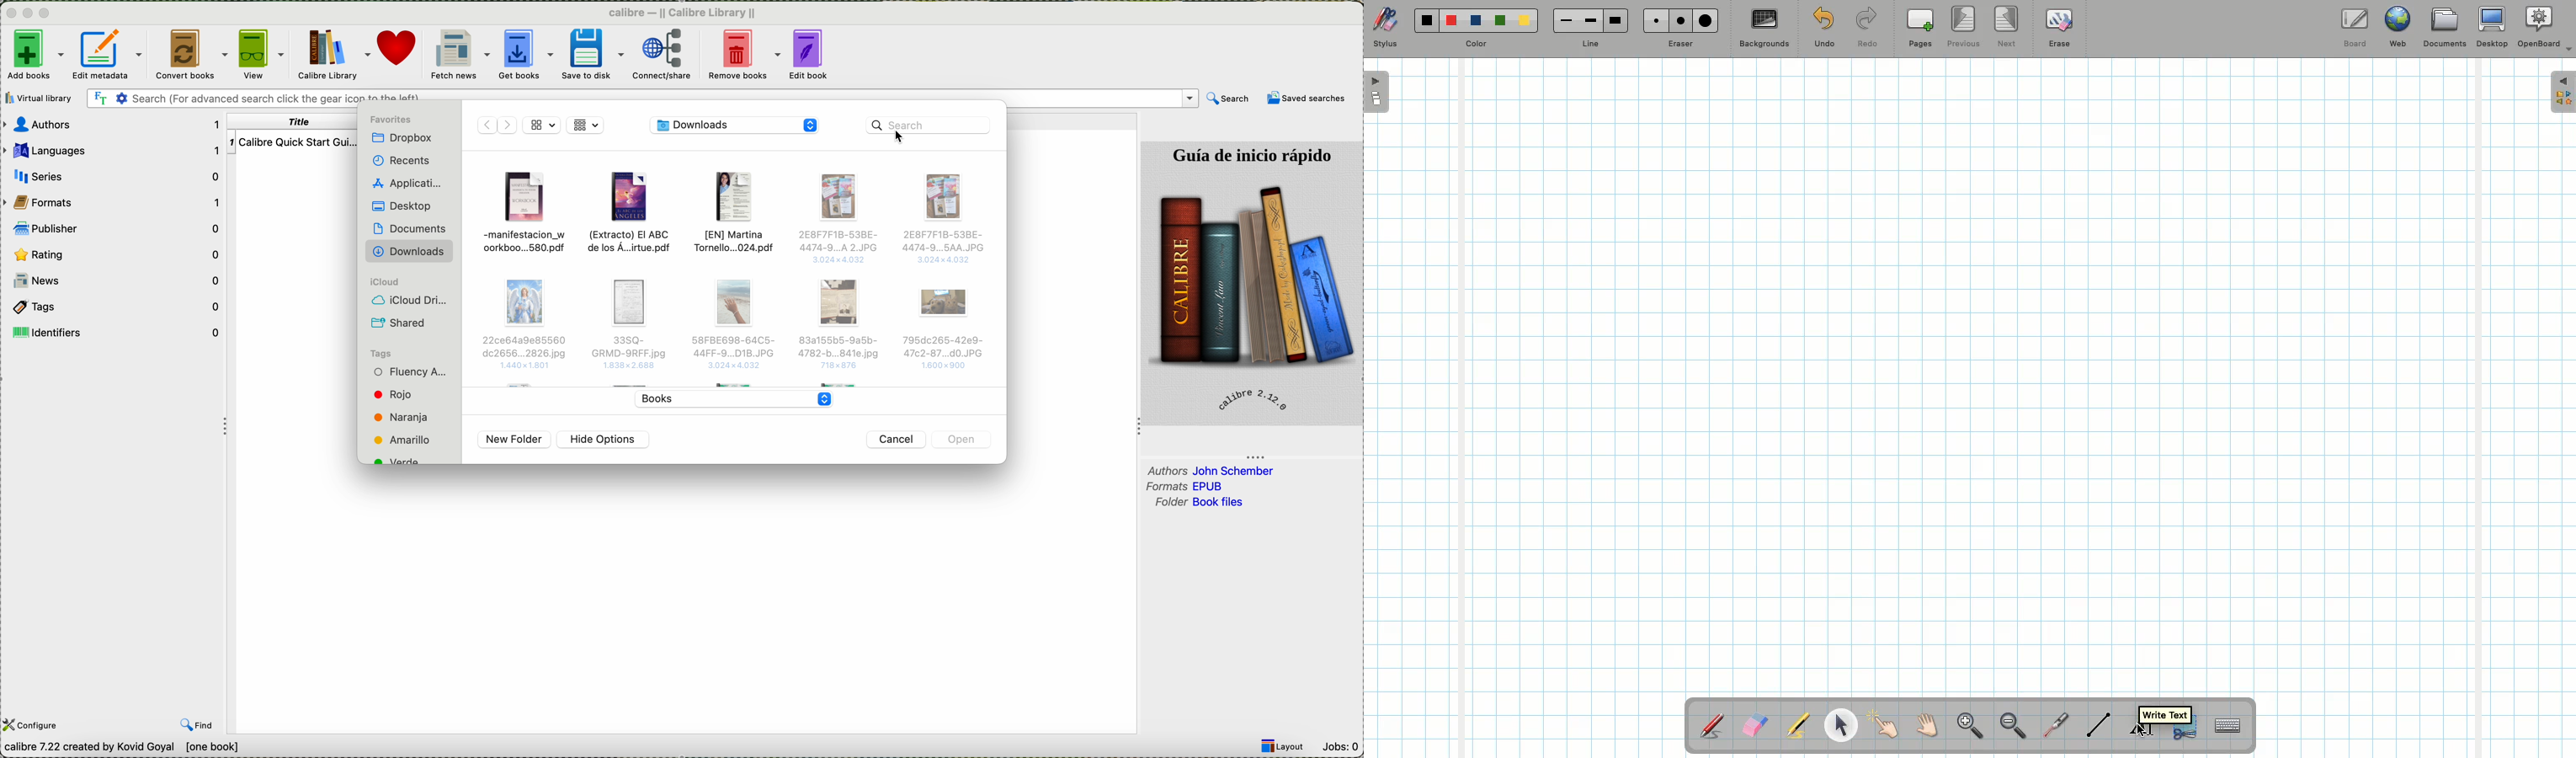 The image size is (2576, 784). I want to click on data, so click(165, 747).